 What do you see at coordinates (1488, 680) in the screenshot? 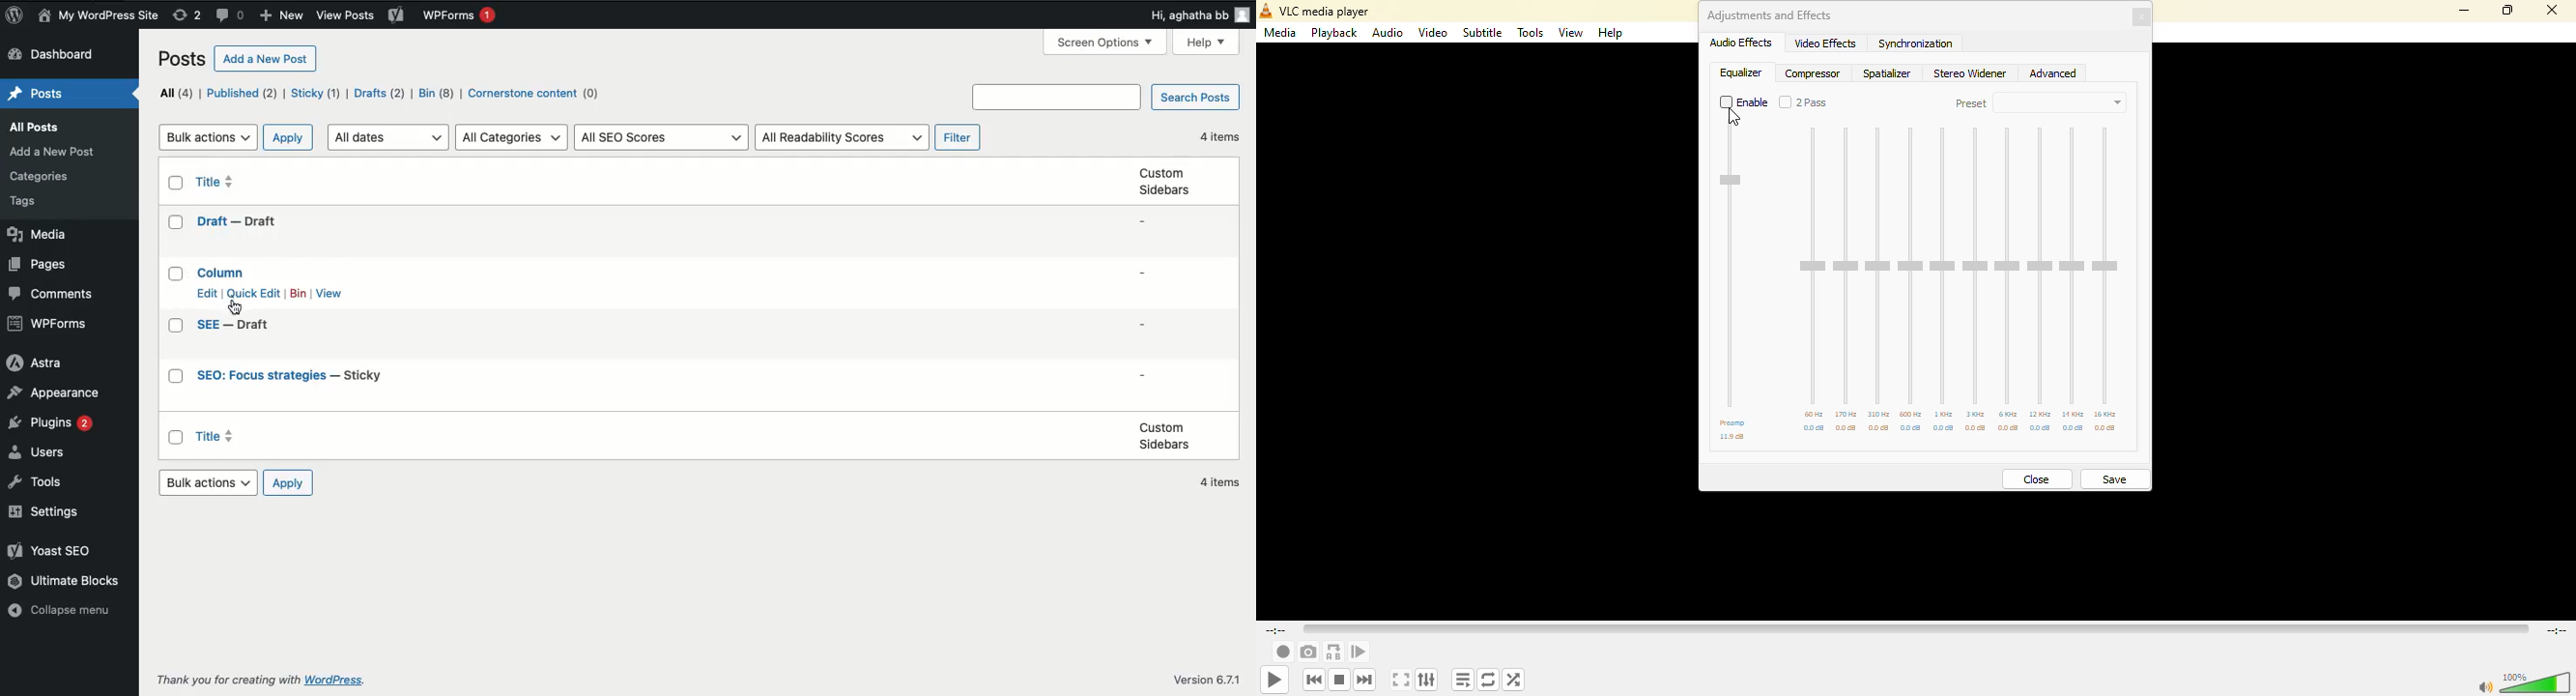
I see `click to toggle between loop all, loop one and no loop` at bounding box center [1488, 680].